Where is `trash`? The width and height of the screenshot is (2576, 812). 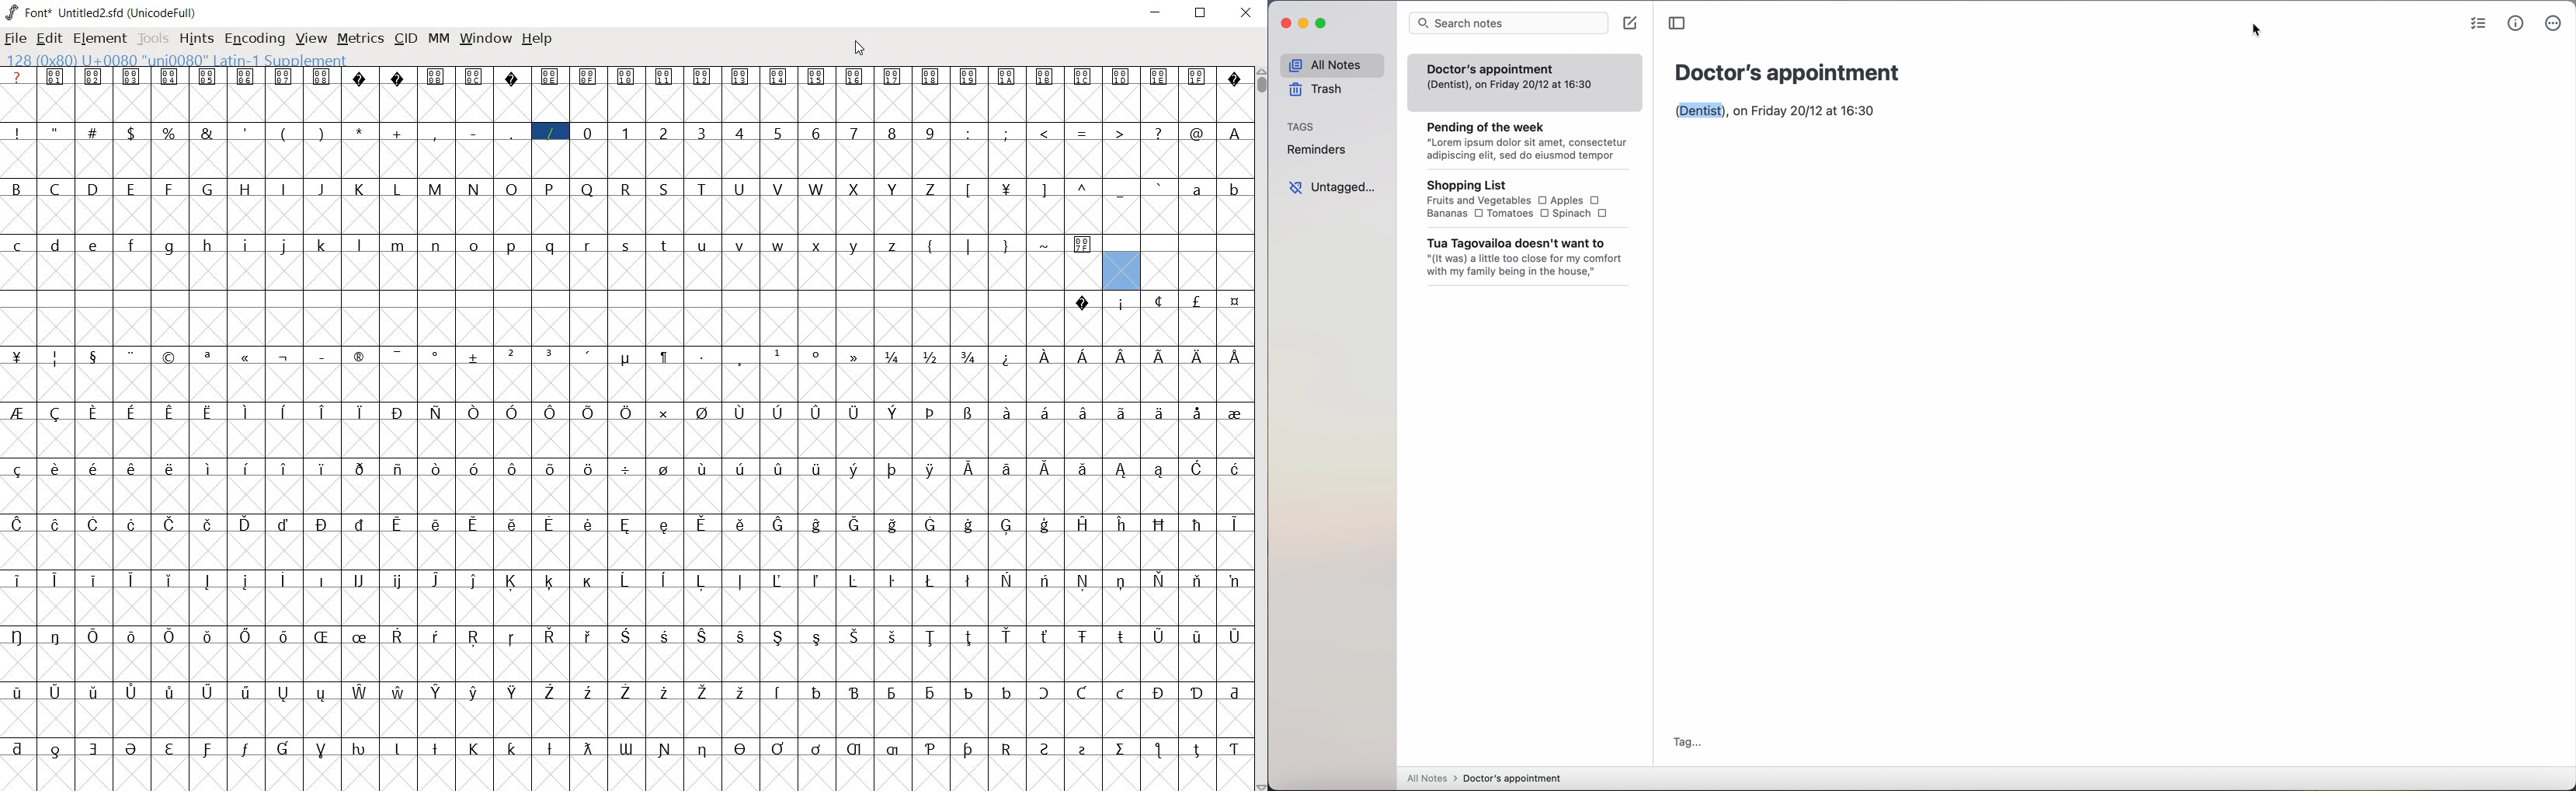
trash is located at coordinates (1316, 91).